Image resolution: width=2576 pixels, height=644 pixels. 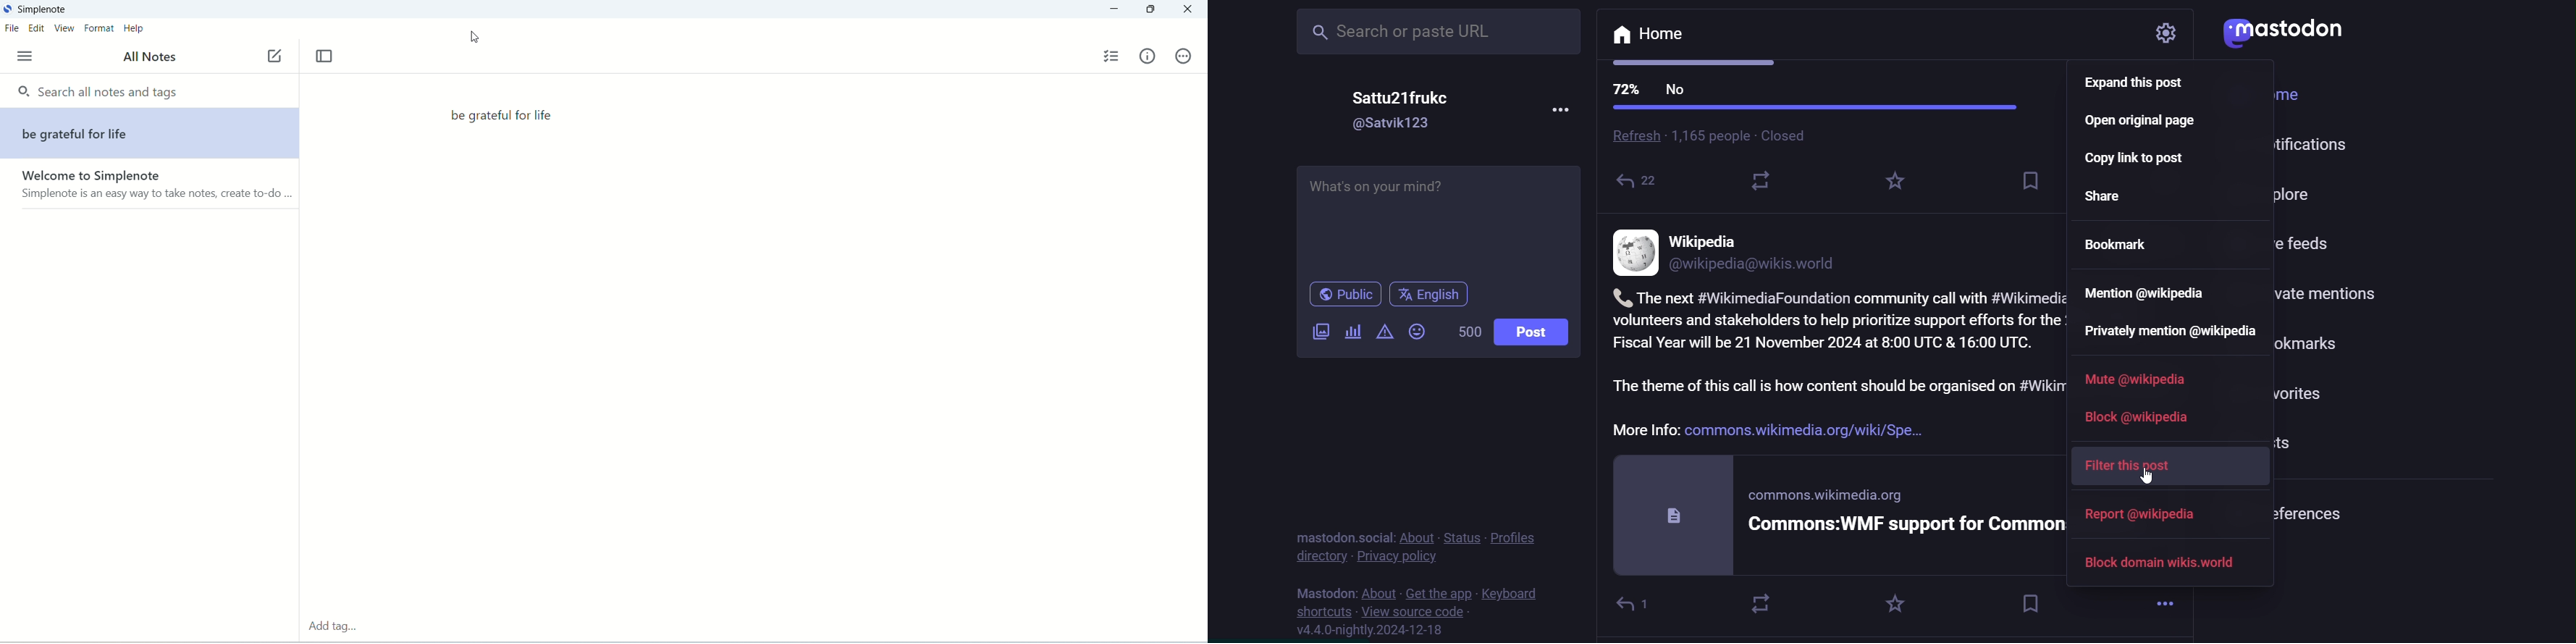 I want to click on mention, so click(x=2148, y=298).